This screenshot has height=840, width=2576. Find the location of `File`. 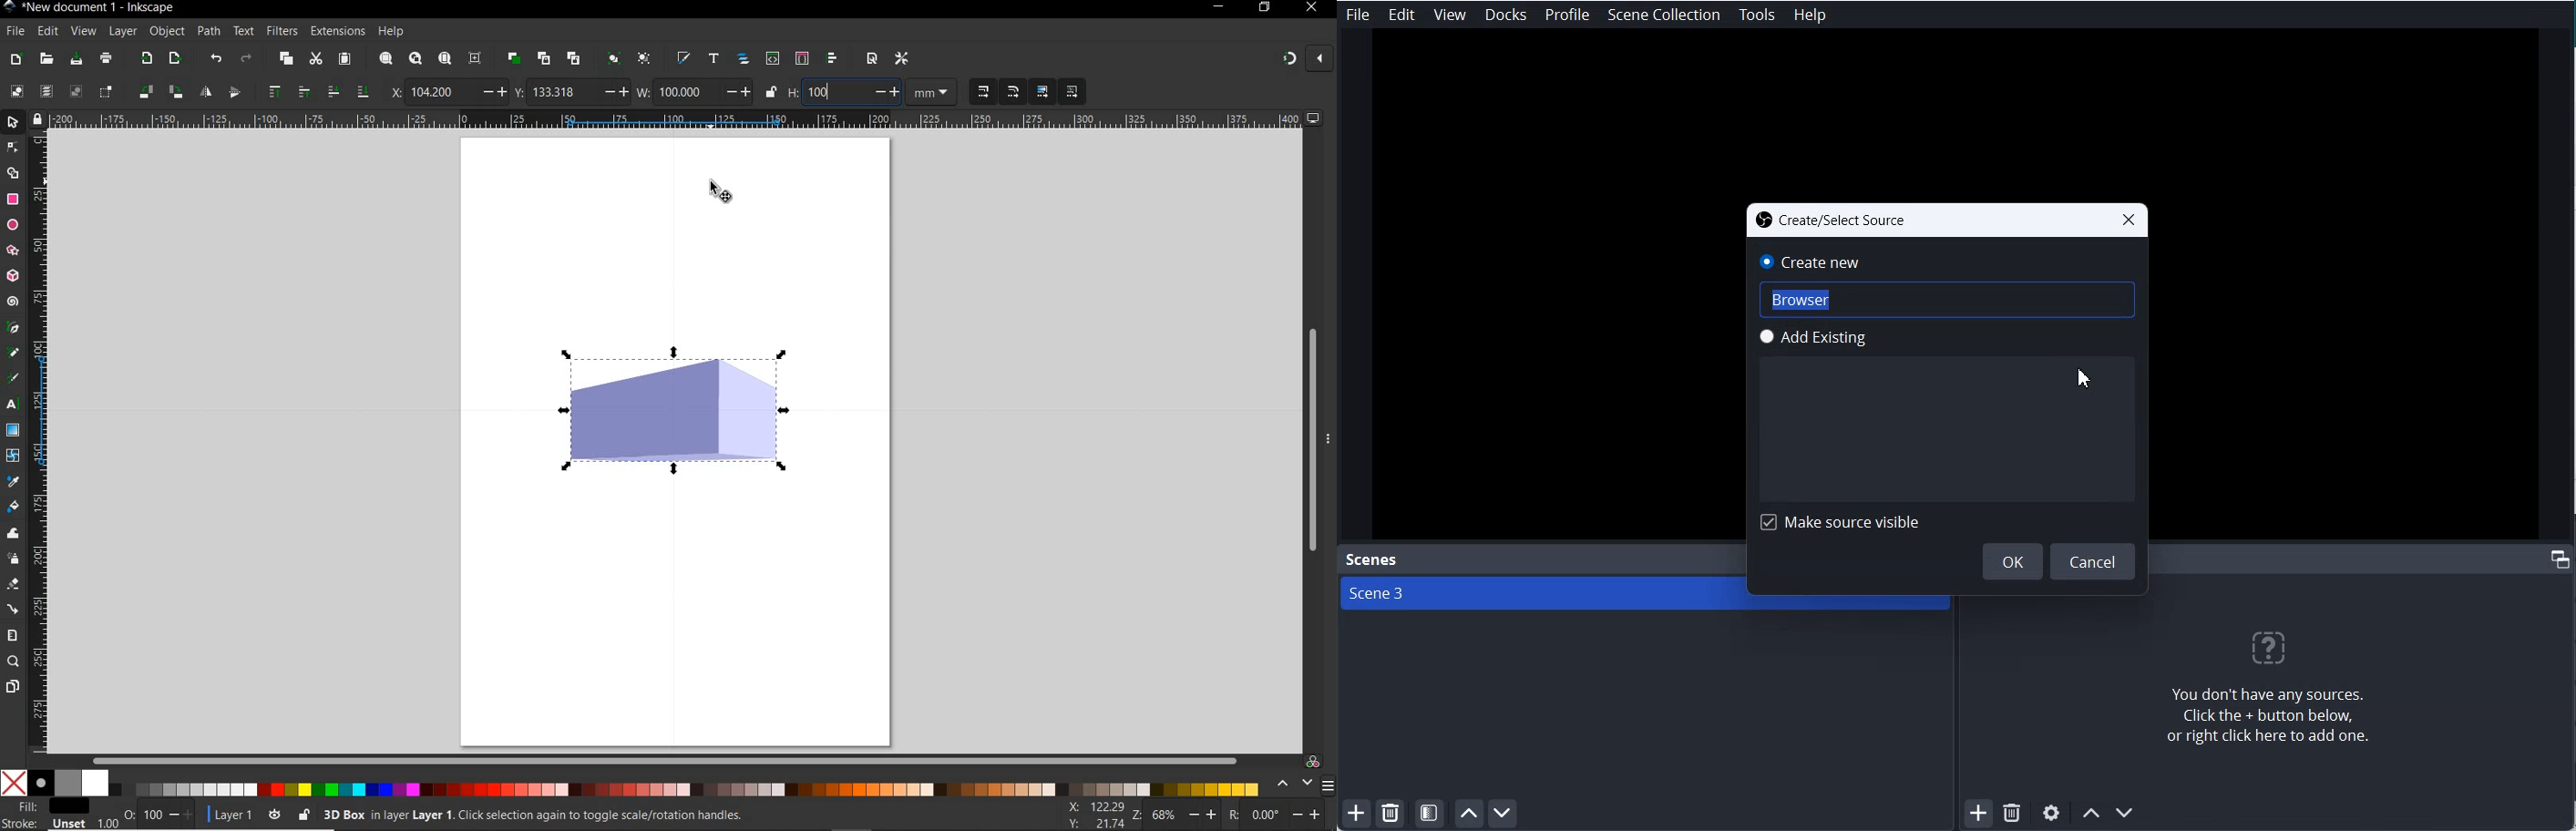

File is located at coordinates (1358, 14).